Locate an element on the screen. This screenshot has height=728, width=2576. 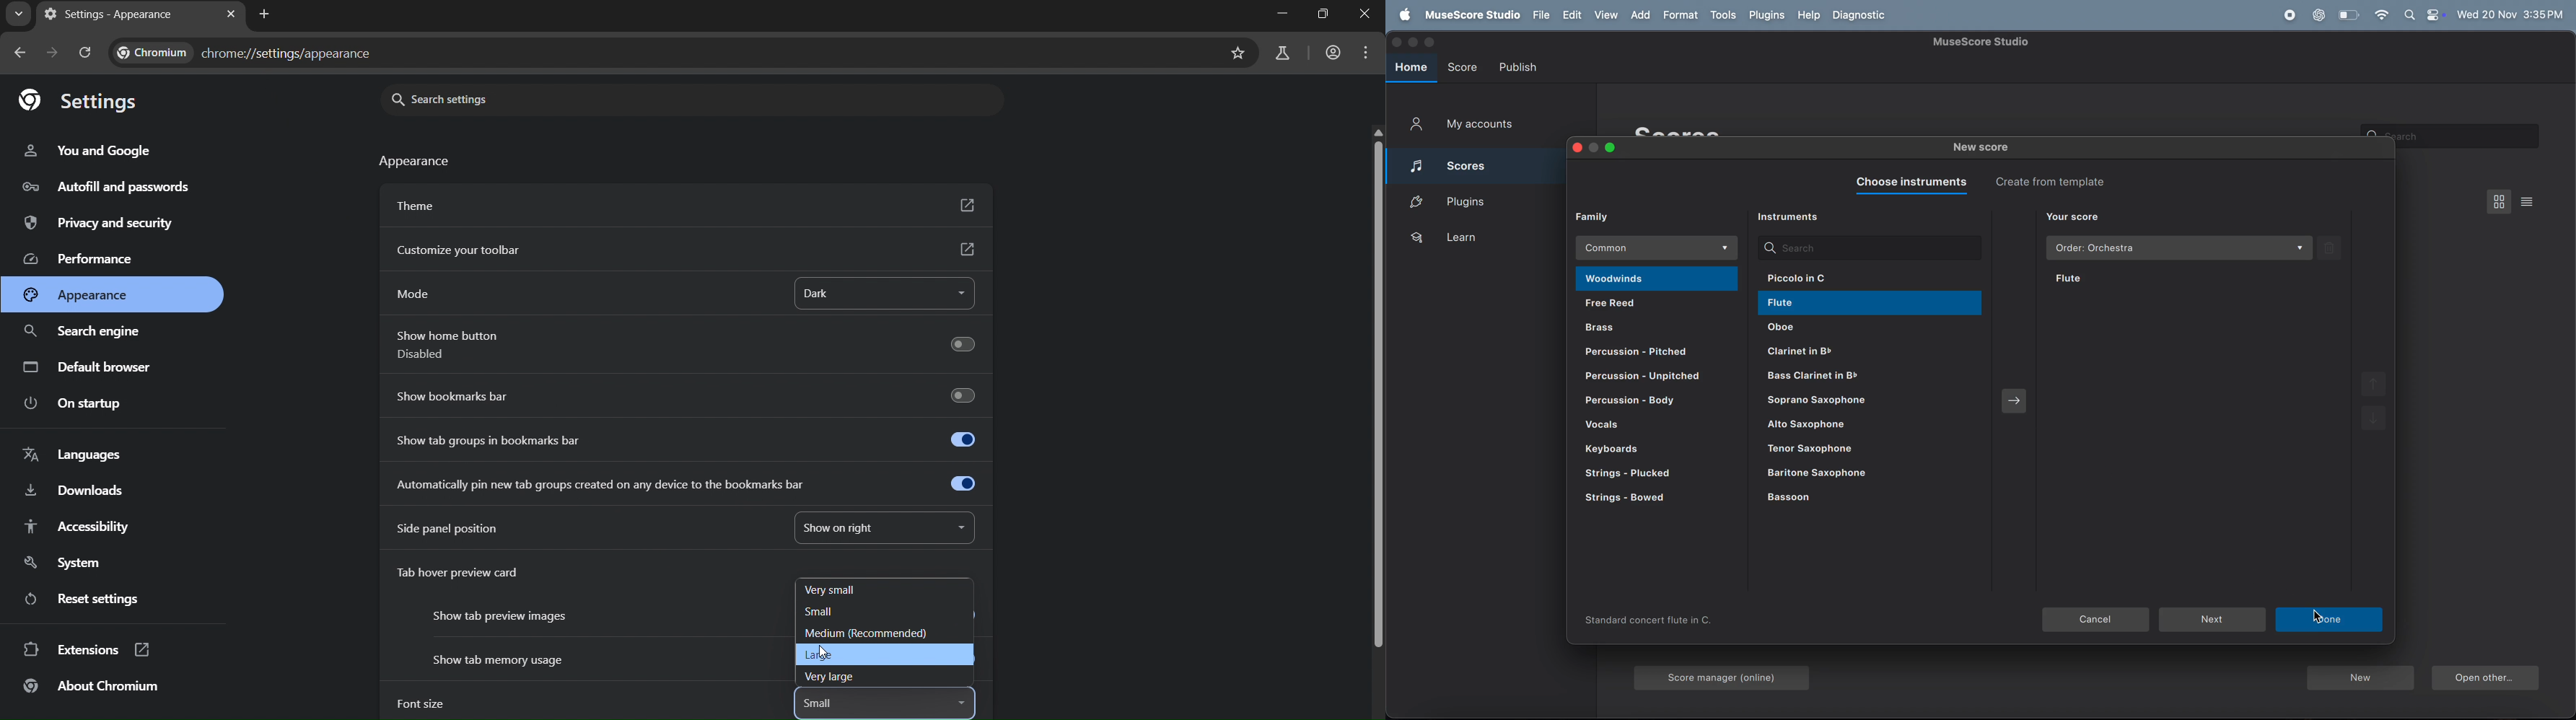
extensions is located at coordinates (85, 650).